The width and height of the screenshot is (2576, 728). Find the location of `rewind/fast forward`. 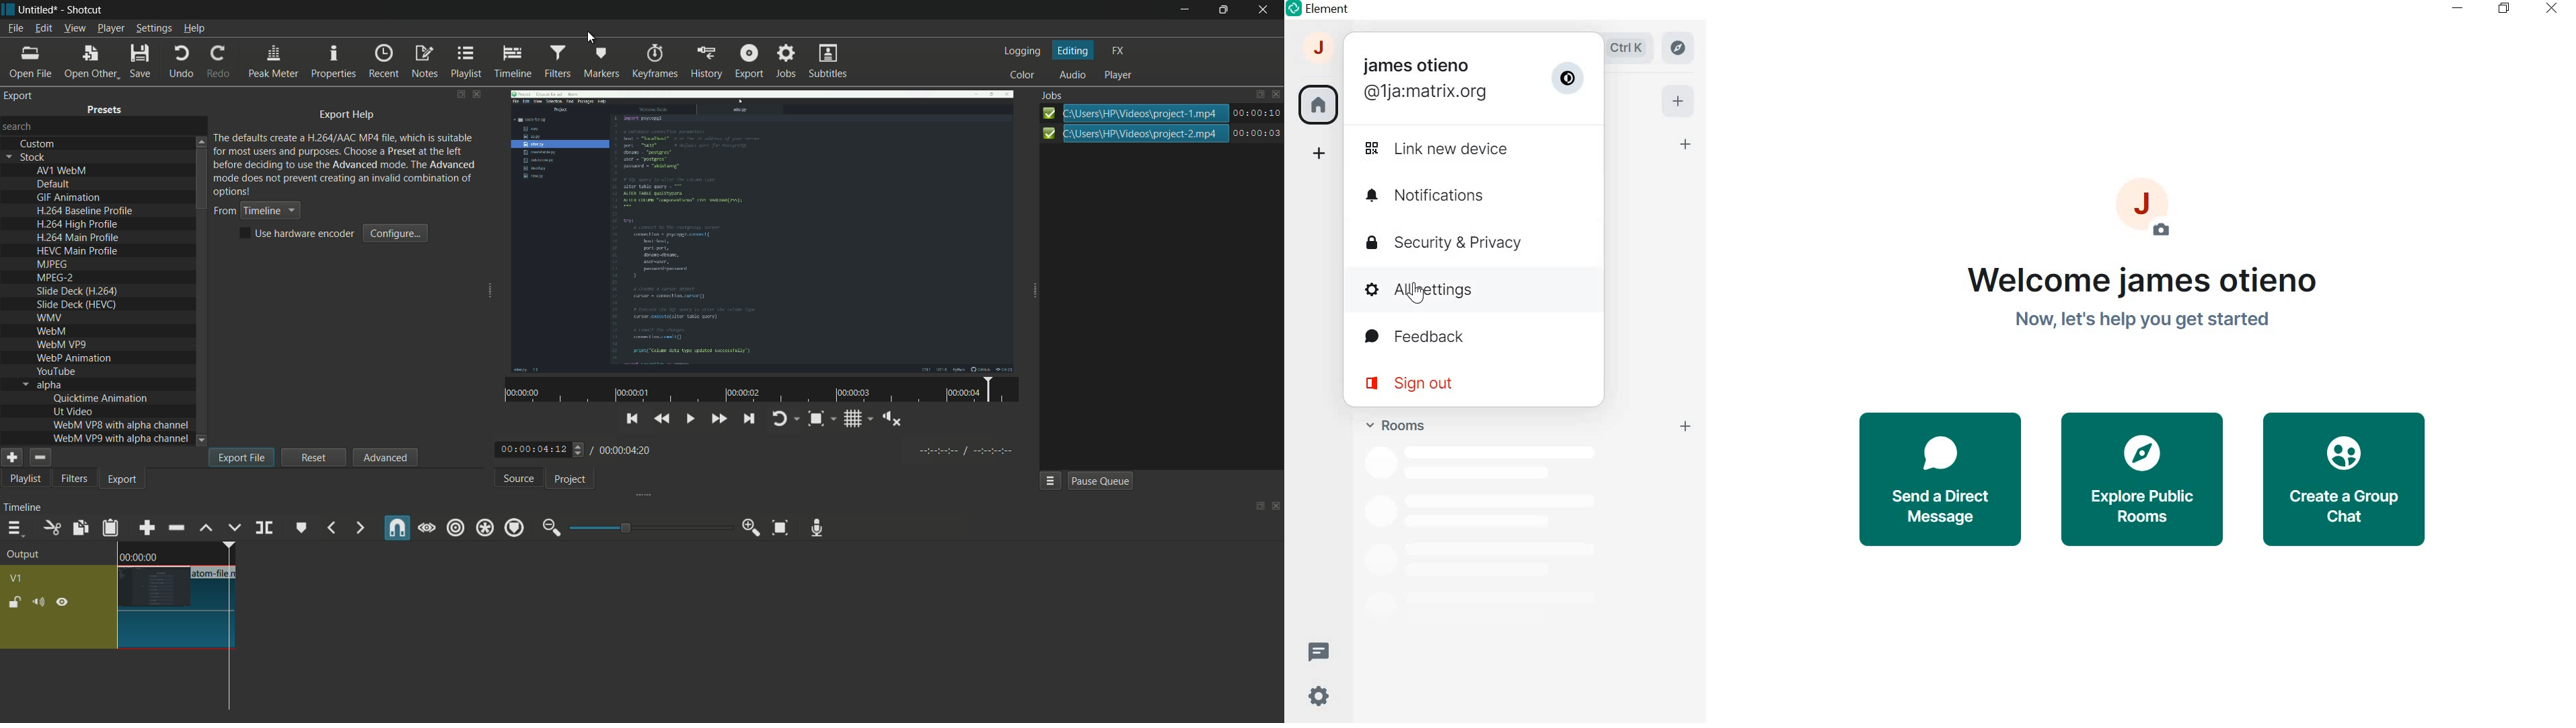

rewind/fast forward is located at coordinates (579, 449).